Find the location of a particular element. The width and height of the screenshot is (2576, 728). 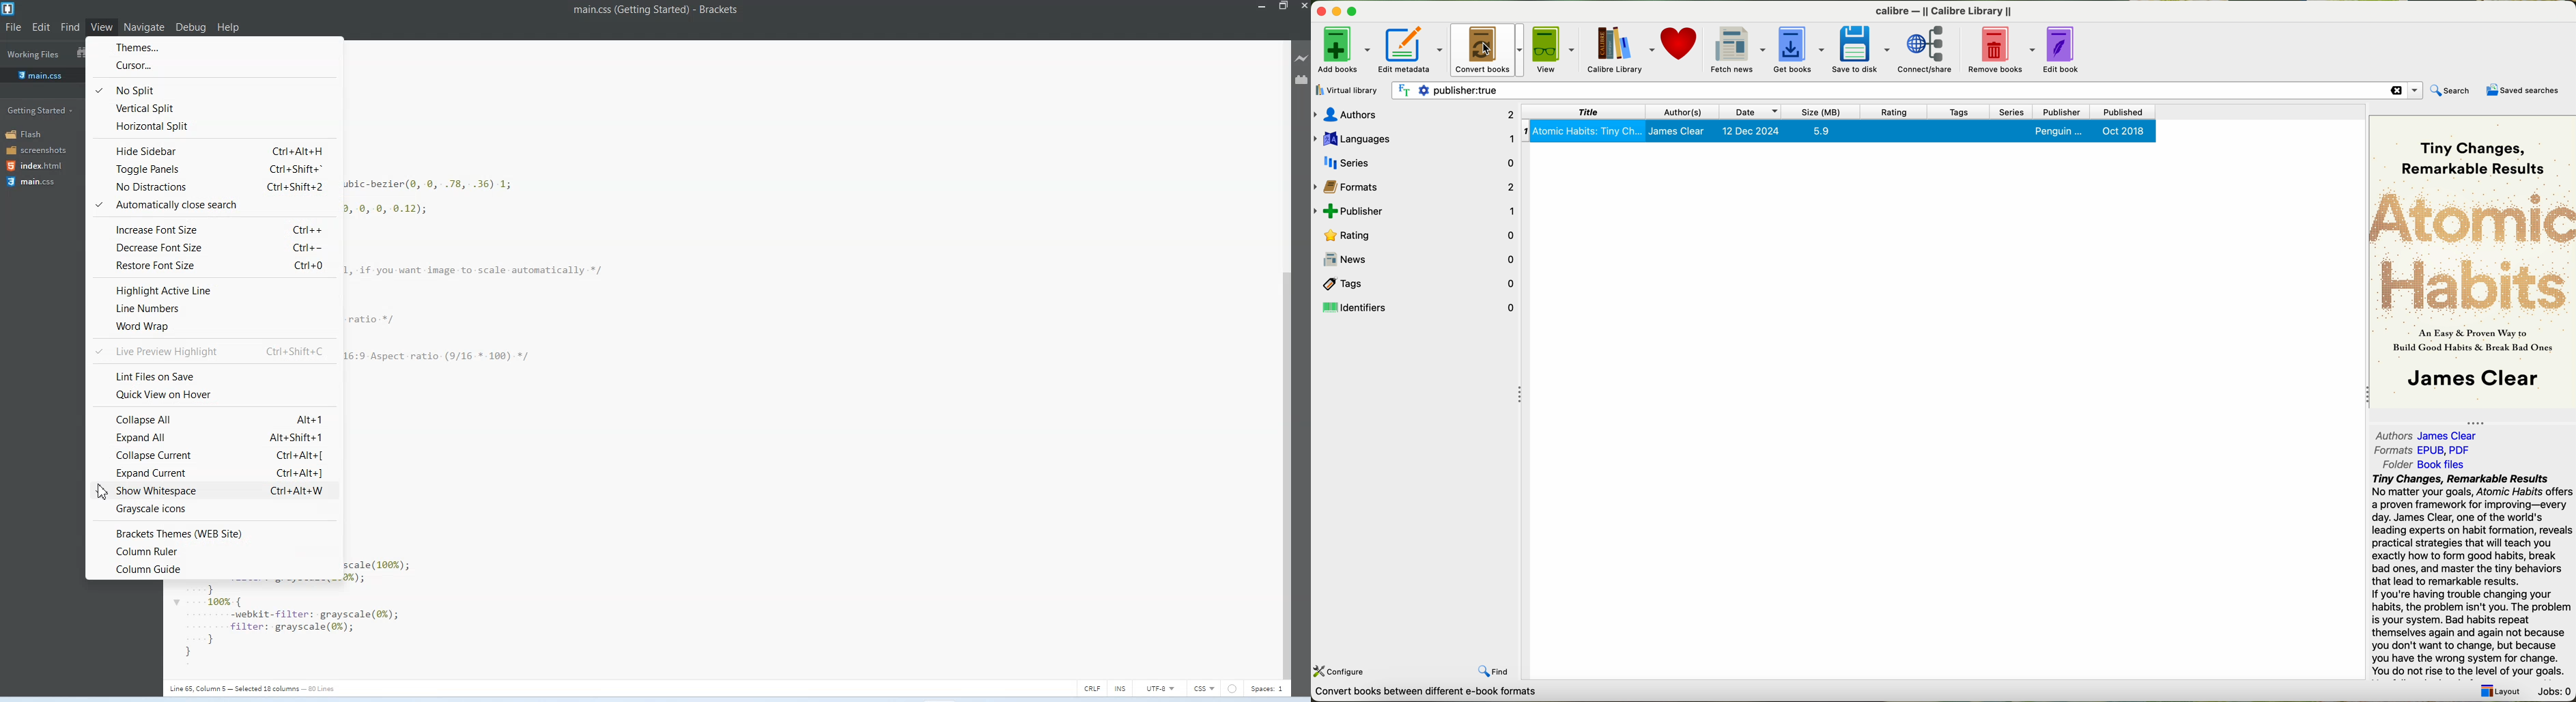

Lint file on save is located at coordinates (213, 376).